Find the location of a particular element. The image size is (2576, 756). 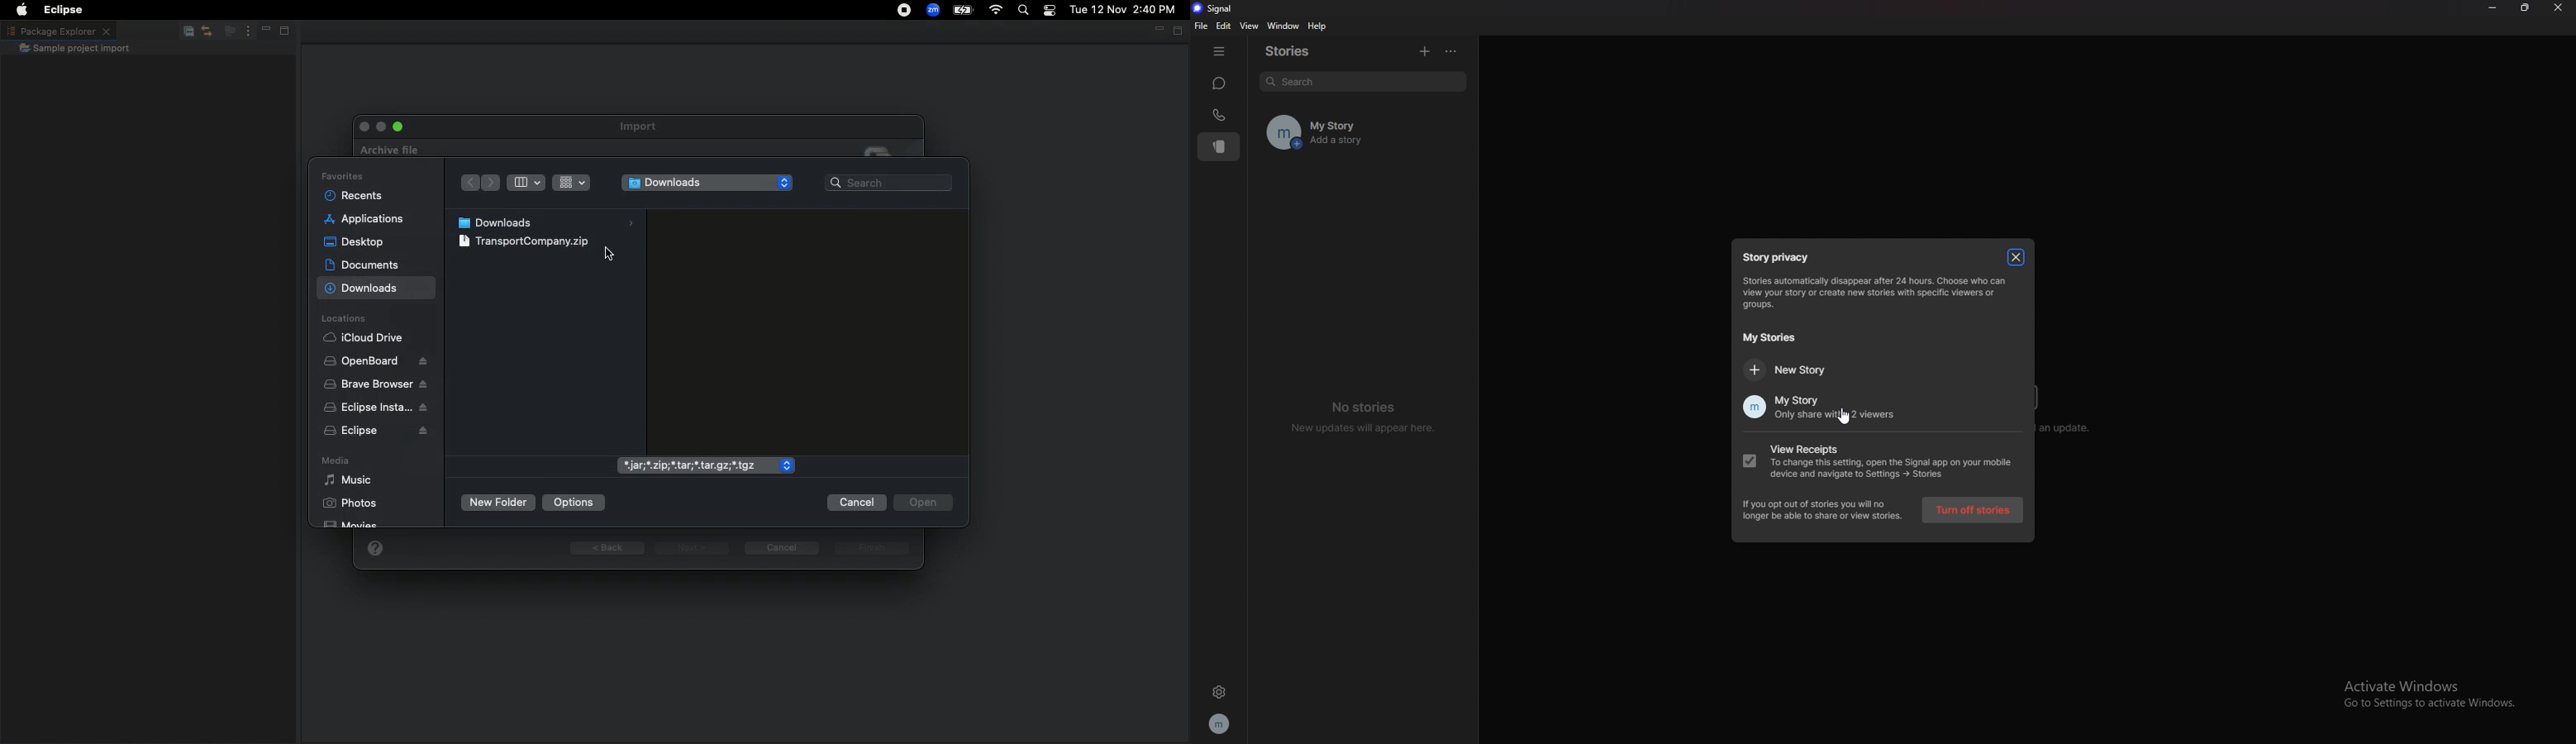

Focus on active task is located at coordinates (225, 32).